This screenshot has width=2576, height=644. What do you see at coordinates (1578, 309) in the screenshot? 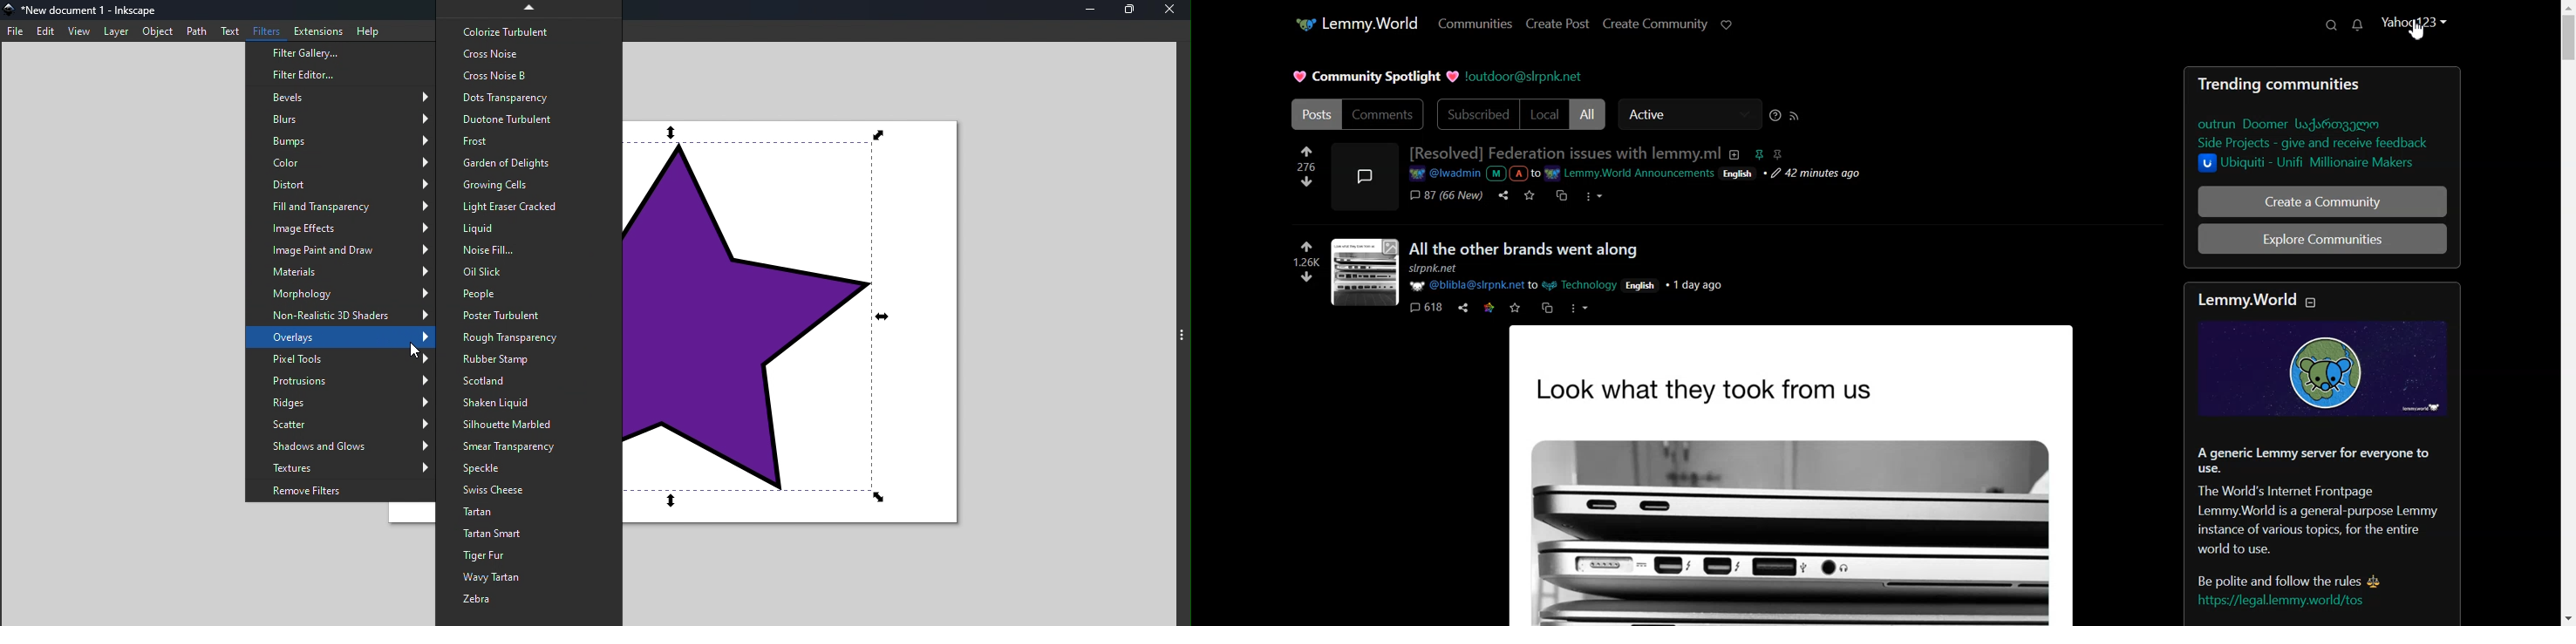
I see `` at bounding box center [1578, 309].